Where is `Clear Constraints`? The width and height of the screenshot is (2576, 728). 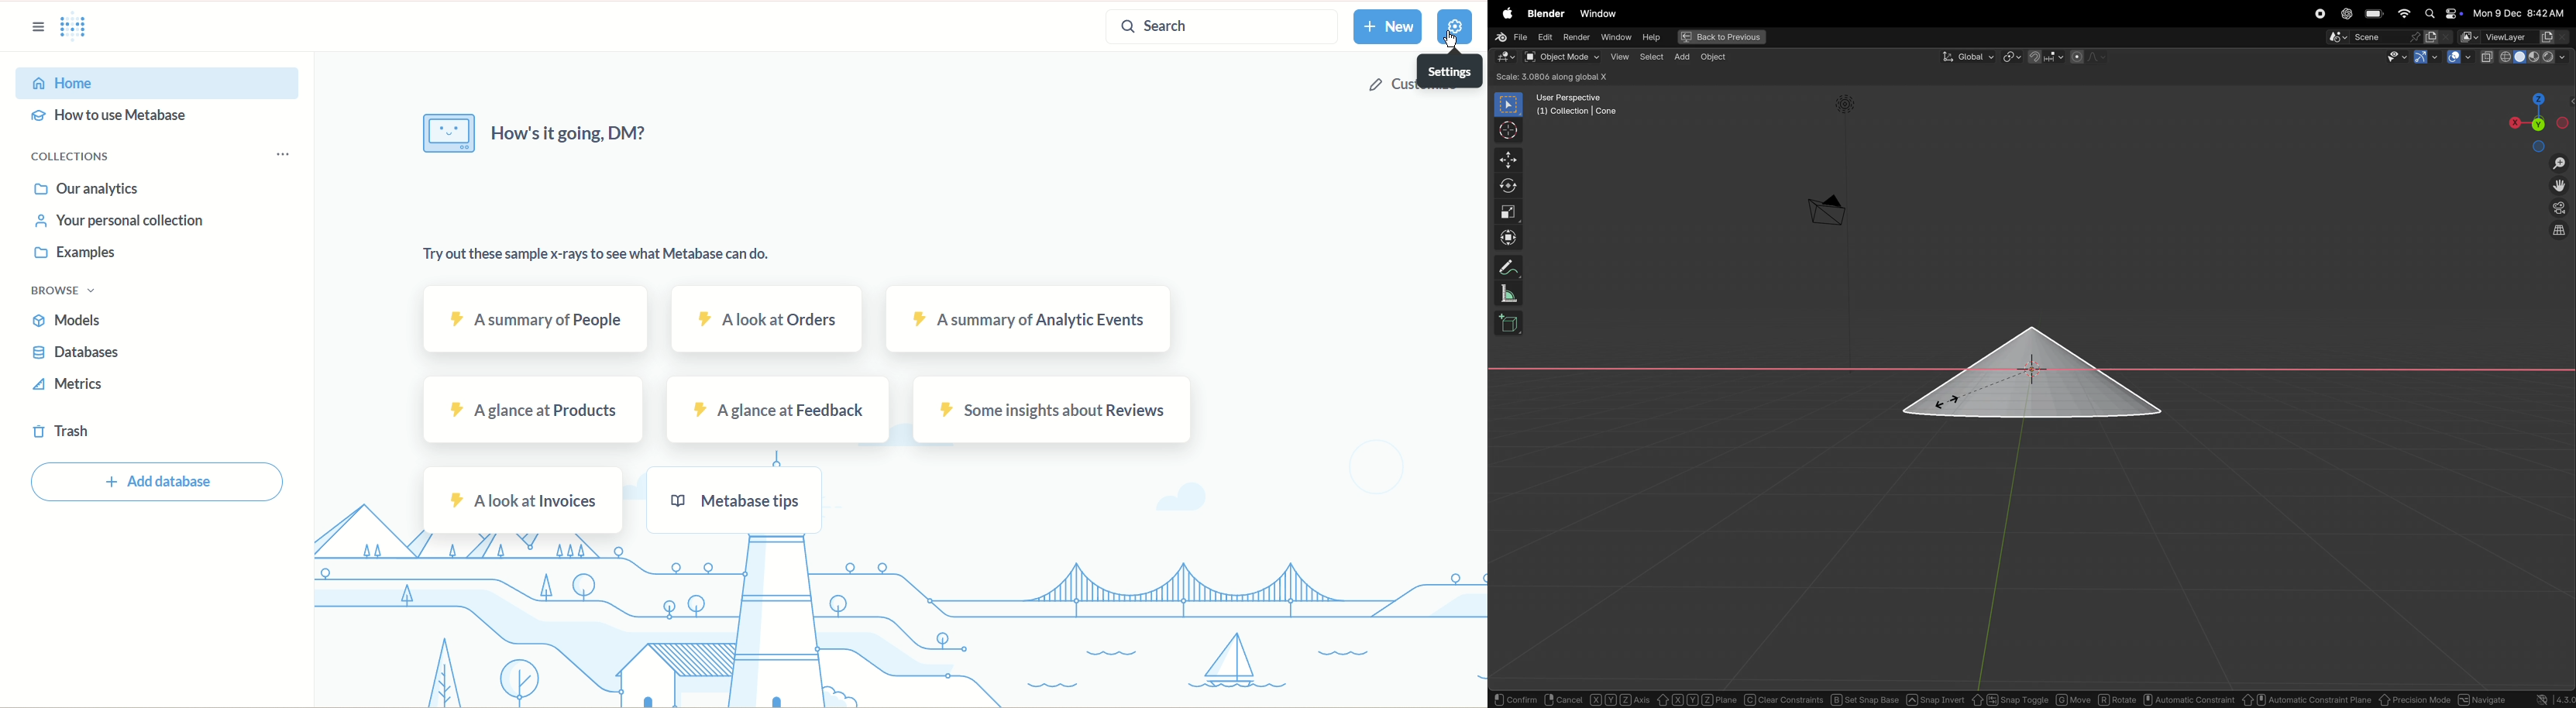 Clear Constraints is located at coordinates (1784, 699).